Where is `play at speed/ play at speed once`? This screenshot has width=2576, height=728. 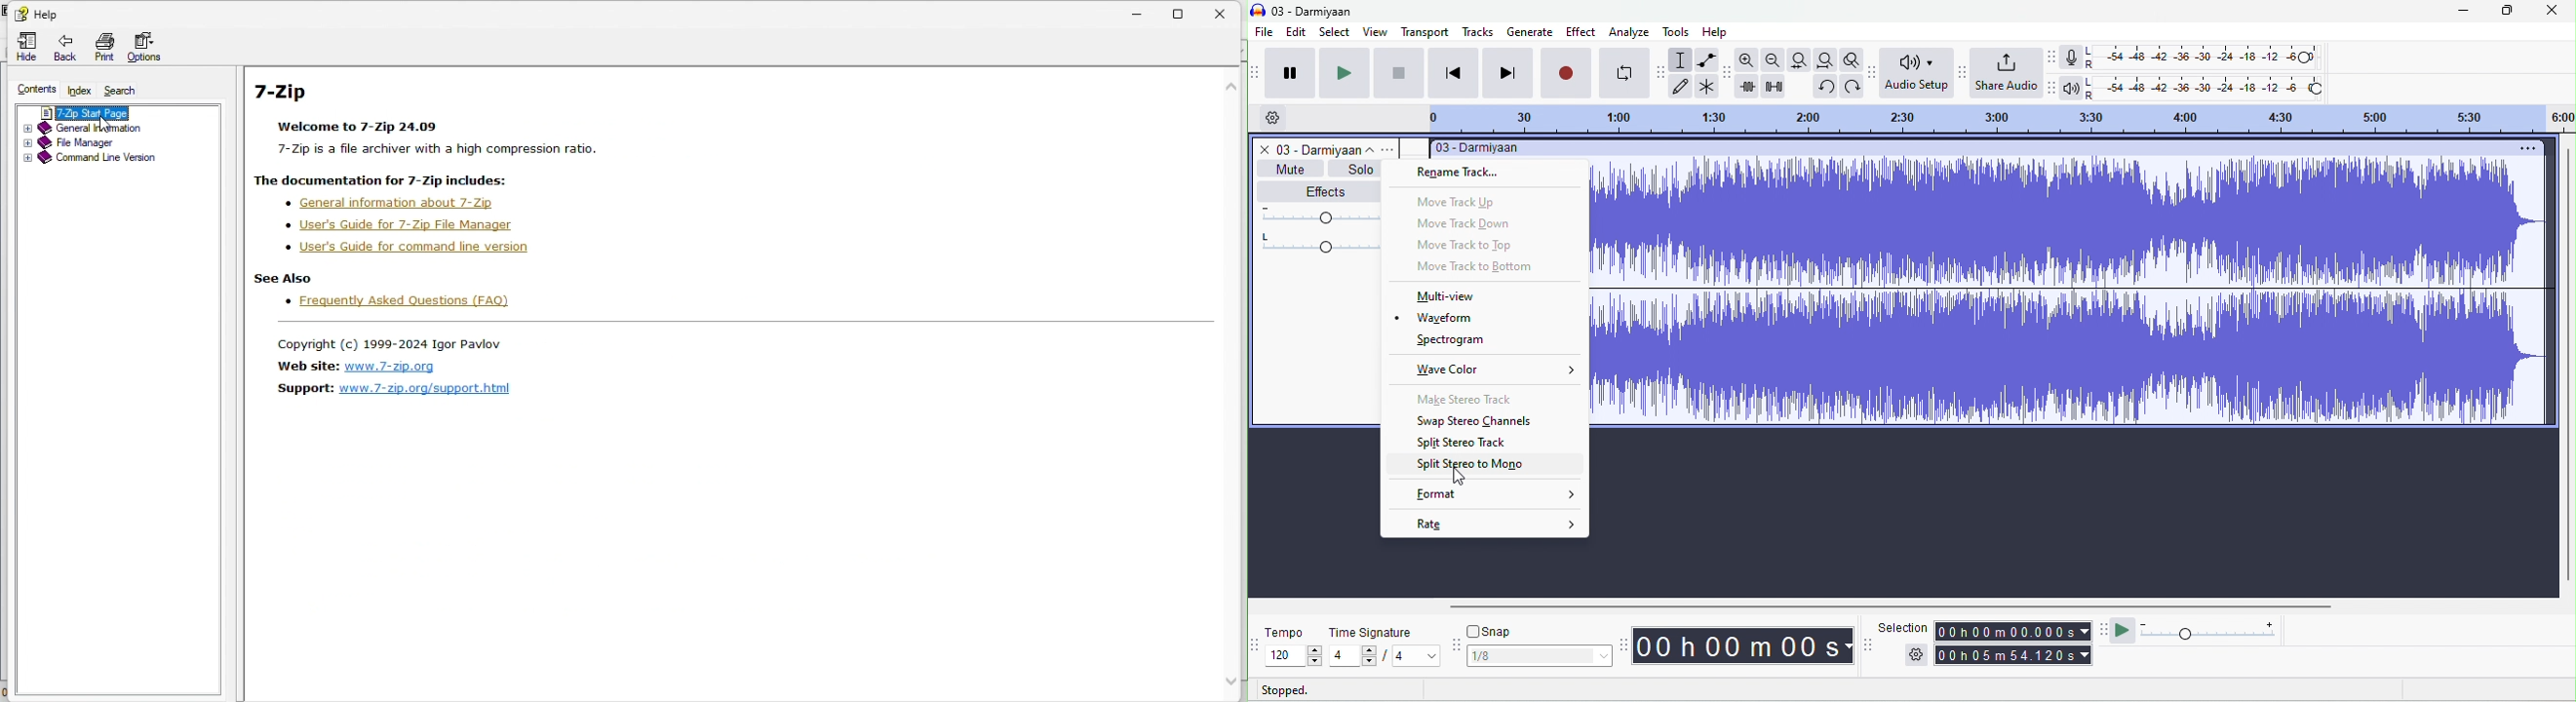
play at speed/ play at speed once is located at coordinates (2124, 629).